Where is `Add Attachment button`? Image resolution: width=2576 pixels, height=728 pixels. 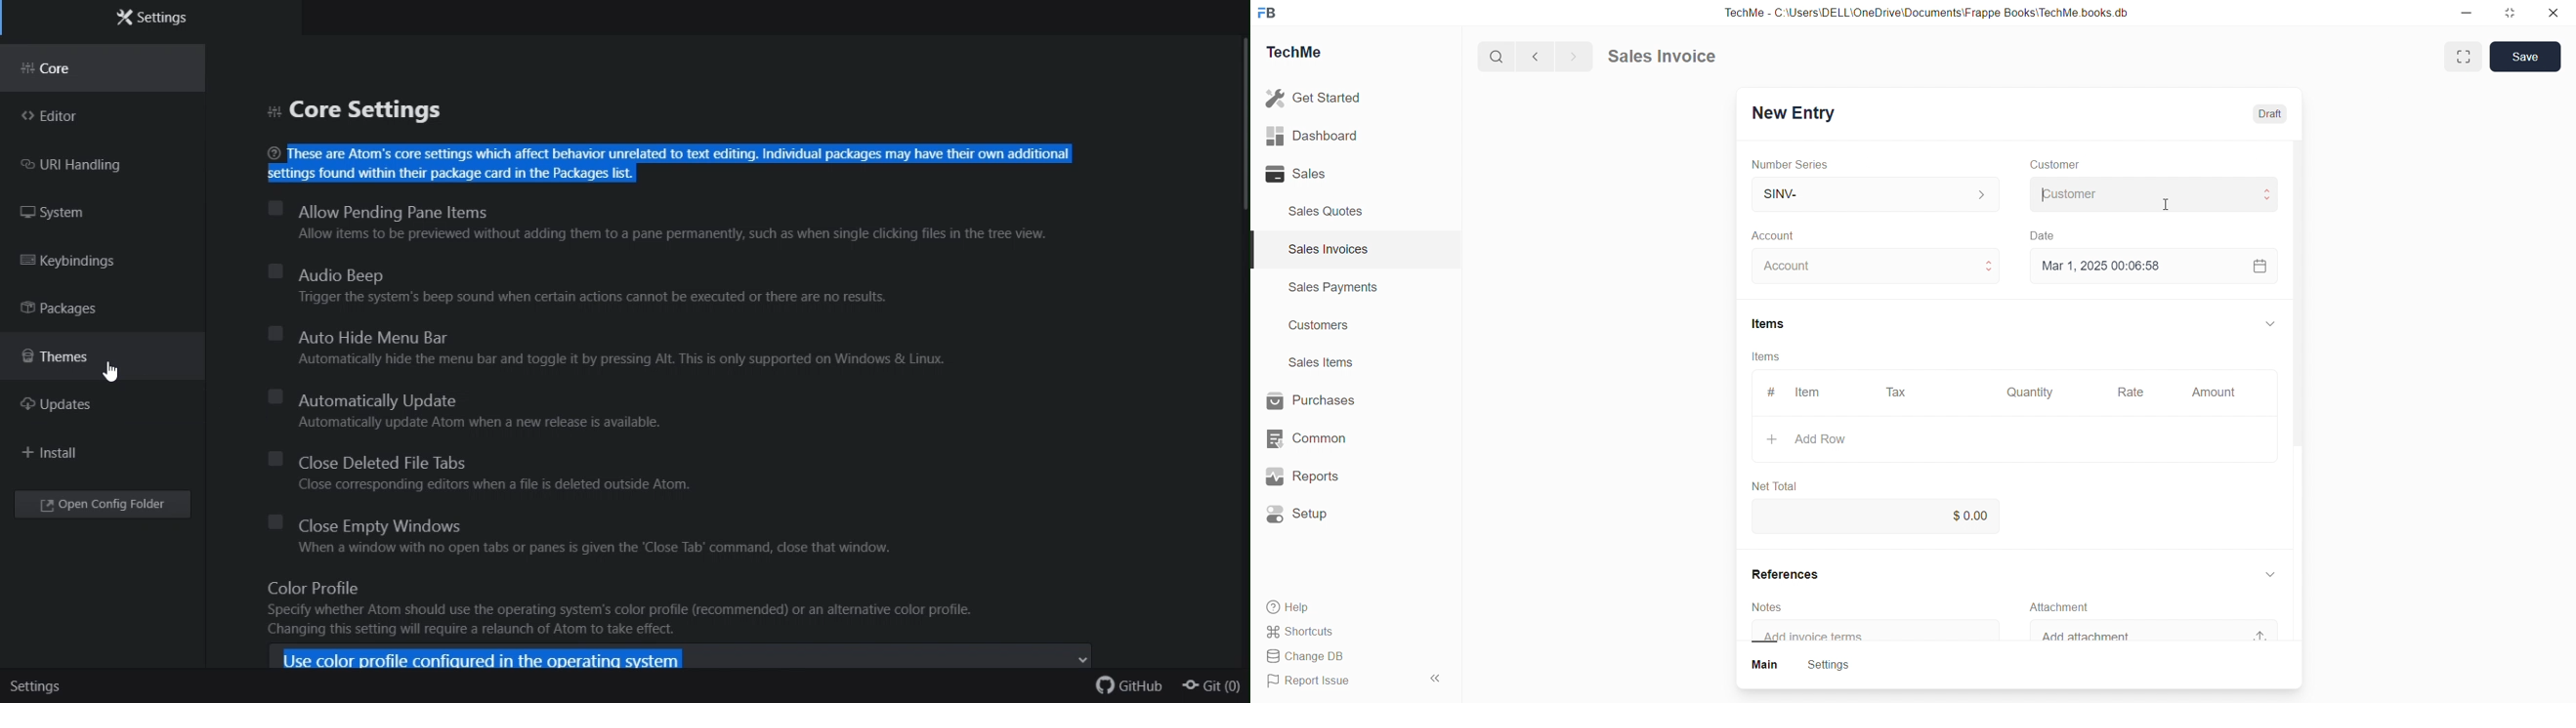 Add Attachment button is located at coordinates (2269, 630).